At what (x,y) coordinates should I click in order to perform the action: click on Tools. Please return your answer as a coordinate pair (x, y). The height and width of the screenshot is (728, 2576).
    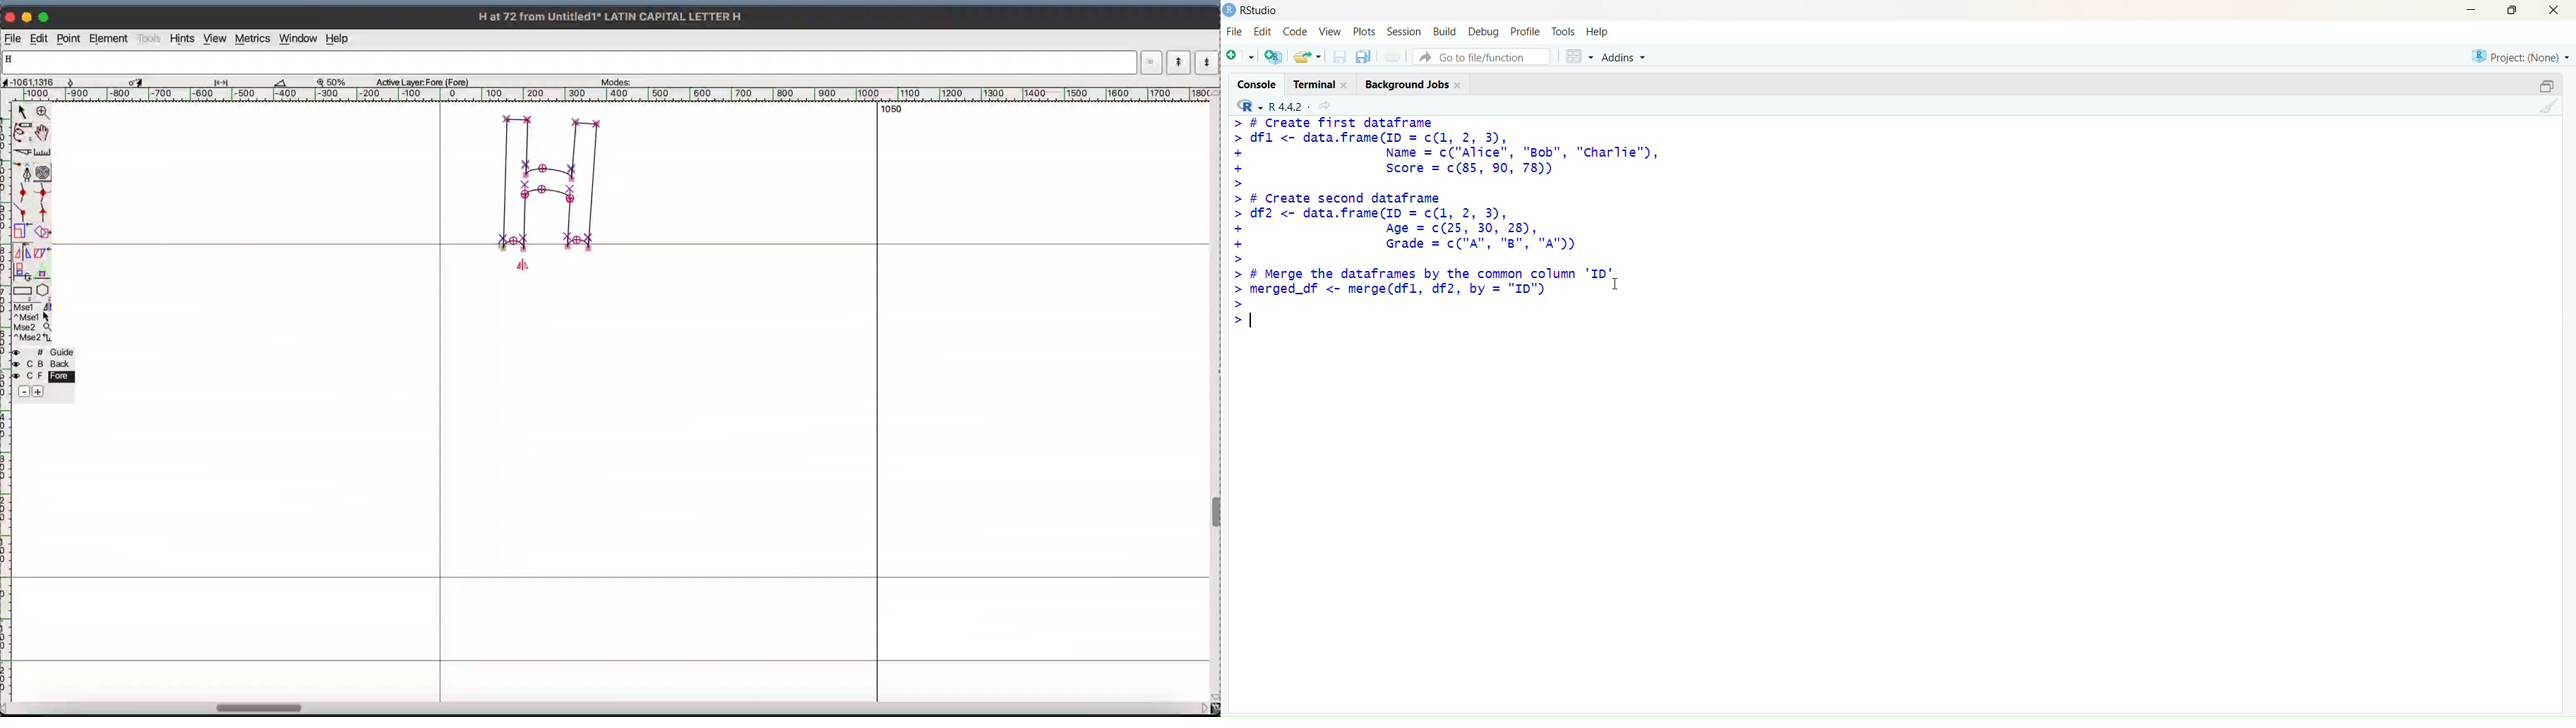
    Looking at the image, I should click on (1562, 32).